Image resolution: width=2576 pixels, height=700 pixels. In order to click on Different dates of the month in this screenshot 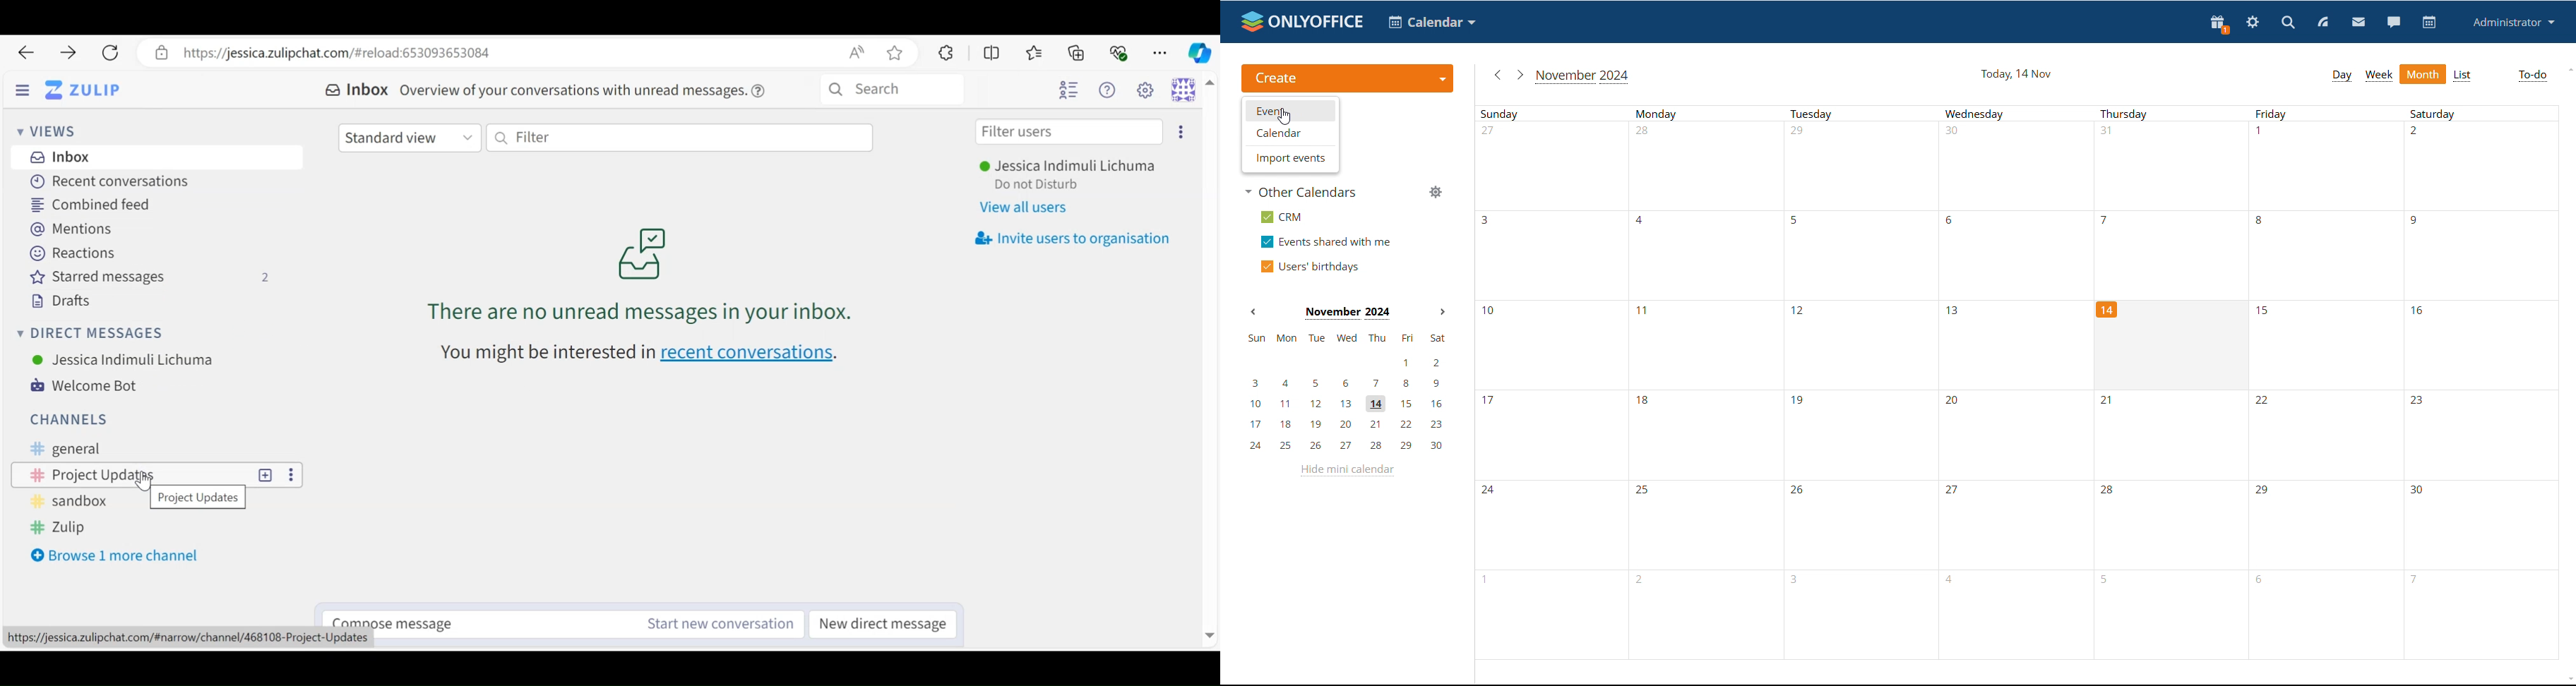, I will do `click(1785, 345)`.